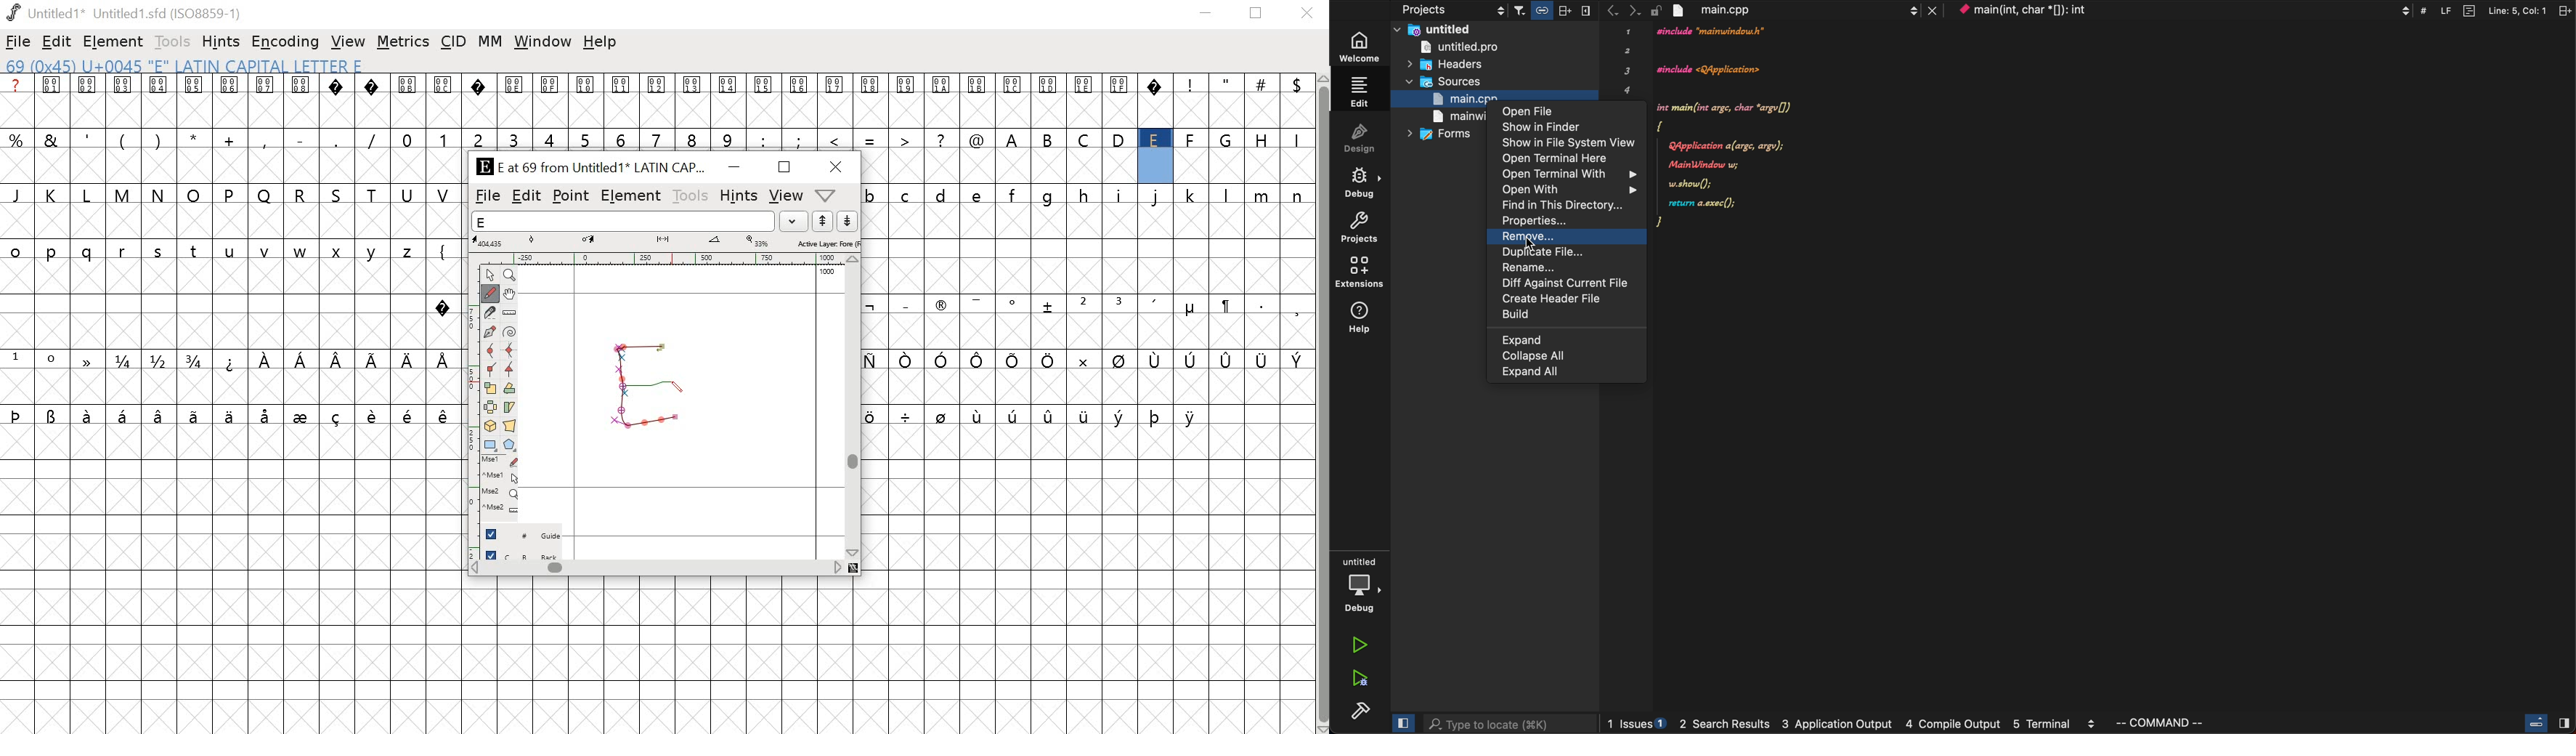 The height and width of the screenshot is (756, 2576). What do you see at coordinates (500, 478) in the screenshot?
I see `Mouse left button + Ctrl` at bounding box center [500, 478].